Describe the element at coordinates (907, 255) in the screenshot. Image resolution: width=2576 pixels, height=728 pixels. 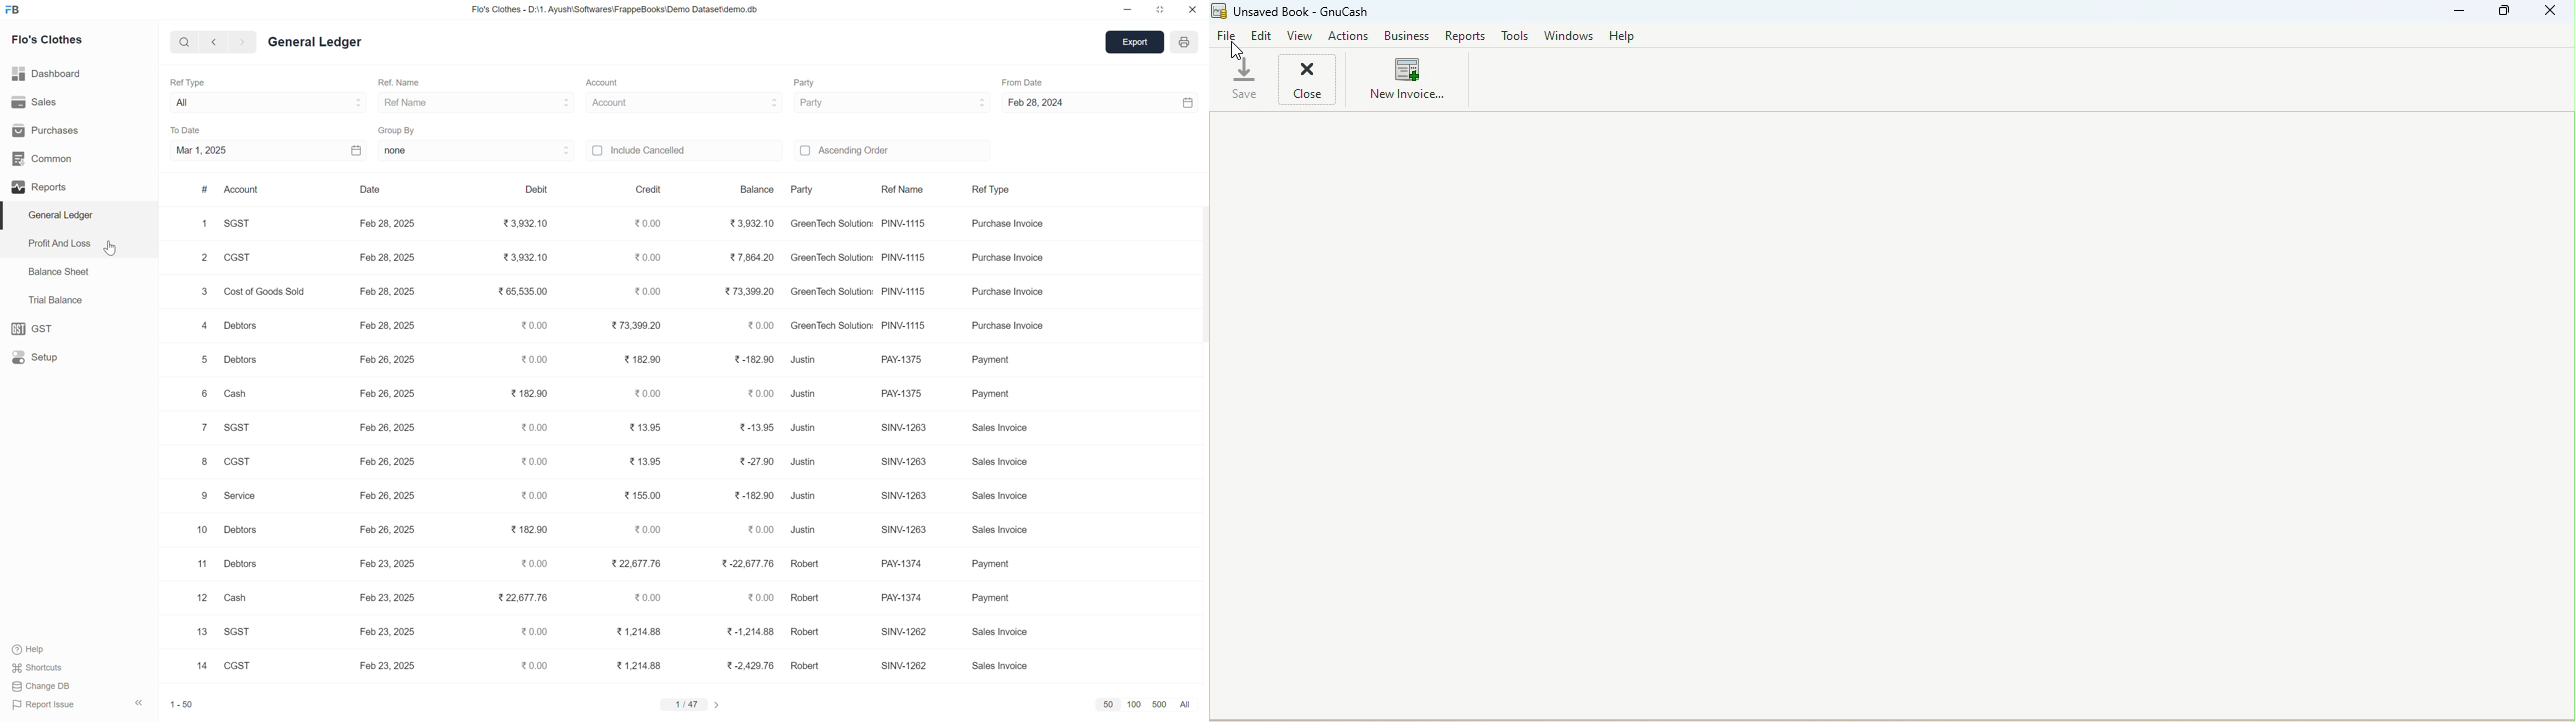
I see `PINV-1115` at that location.